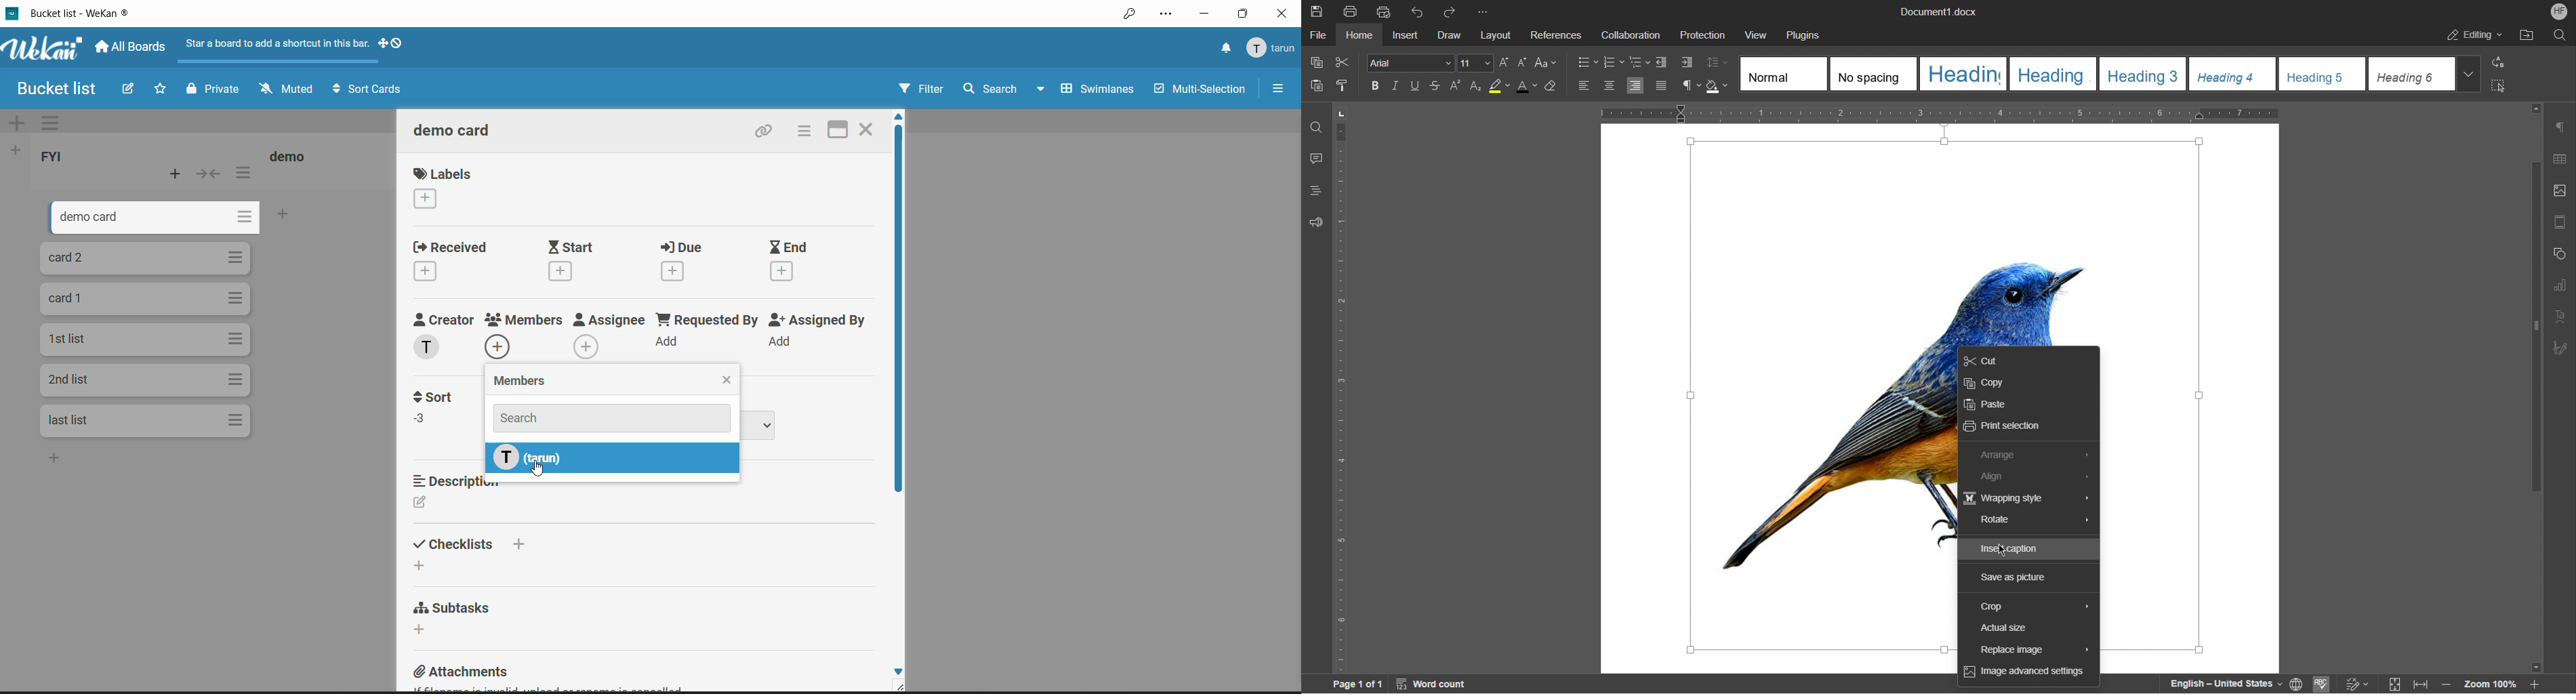 The image size is (2576, 700). I want to click on File, so click(1320, 37).